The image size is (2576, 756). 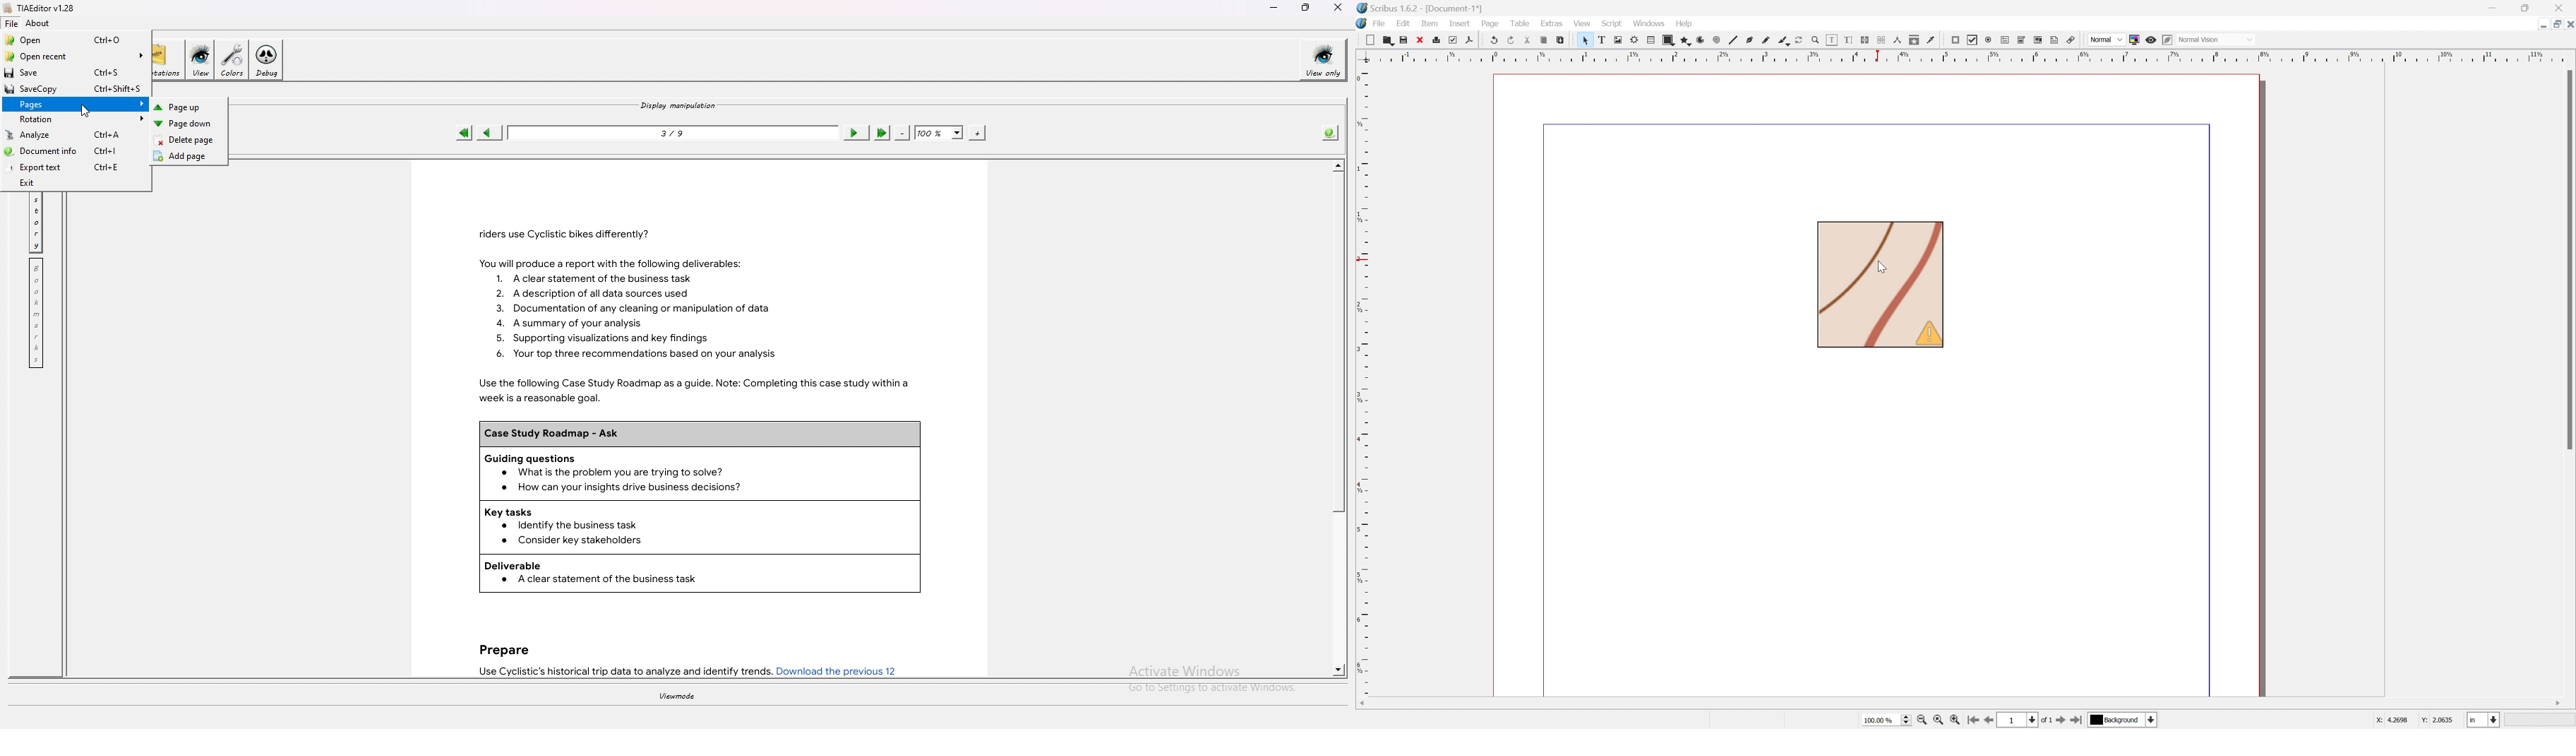 What do you see at coordinates (2025, 40) in the screenshot?
I see `PDF combo box` at bounding box center [2025, 40].